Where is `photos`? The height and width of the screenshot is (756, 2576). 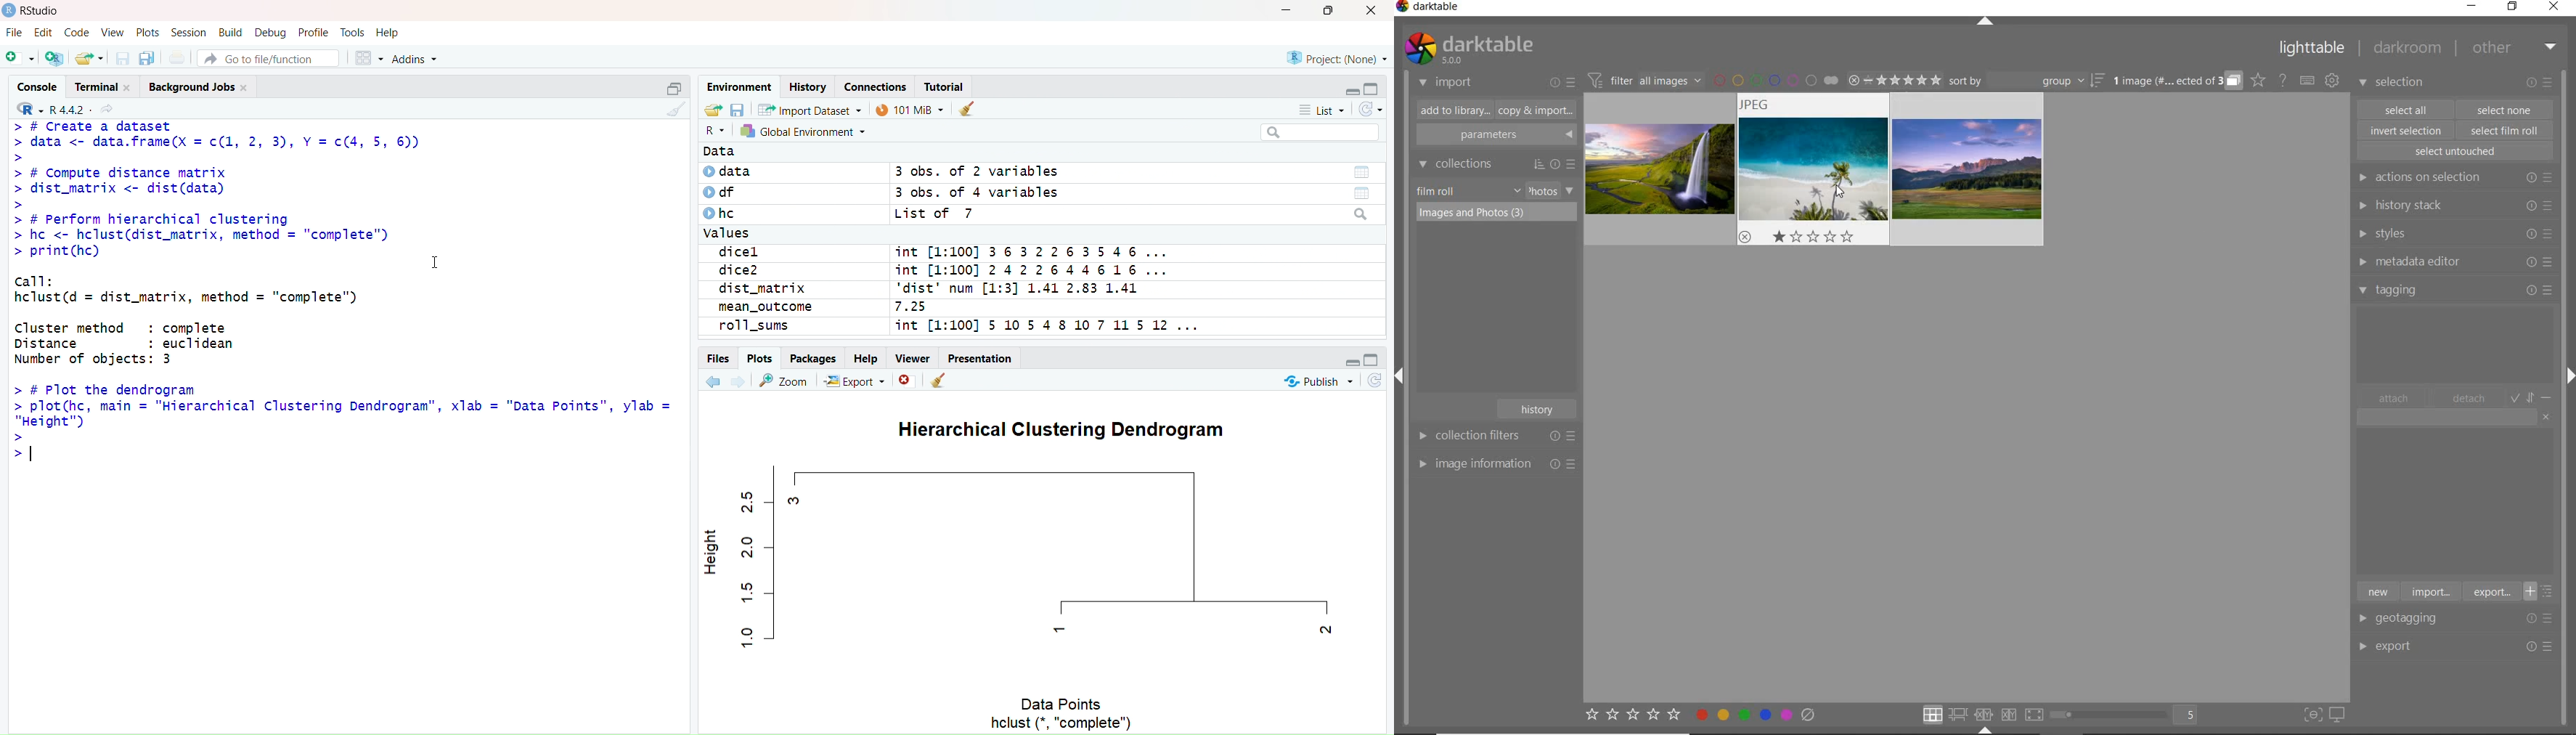 photos is located at coordinates (1542, 191).